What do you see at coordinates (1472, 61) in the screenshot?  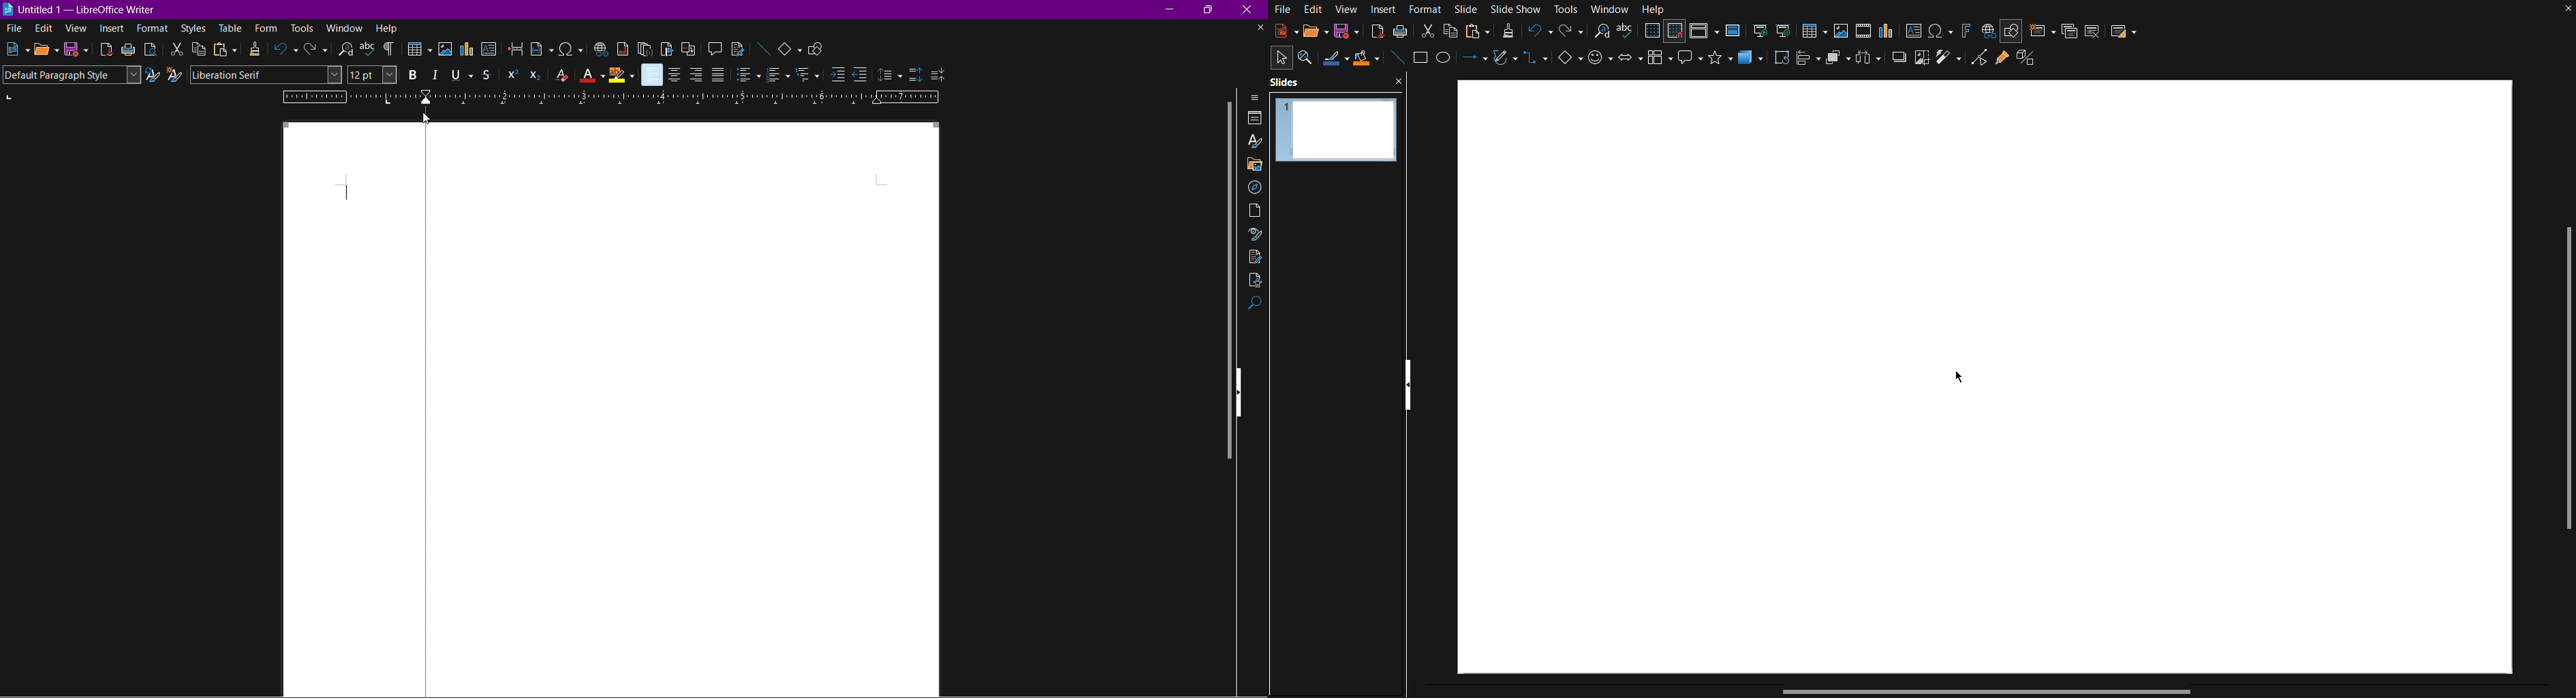 I see `Lines and Arrows` at bounding box center [1472, 61].